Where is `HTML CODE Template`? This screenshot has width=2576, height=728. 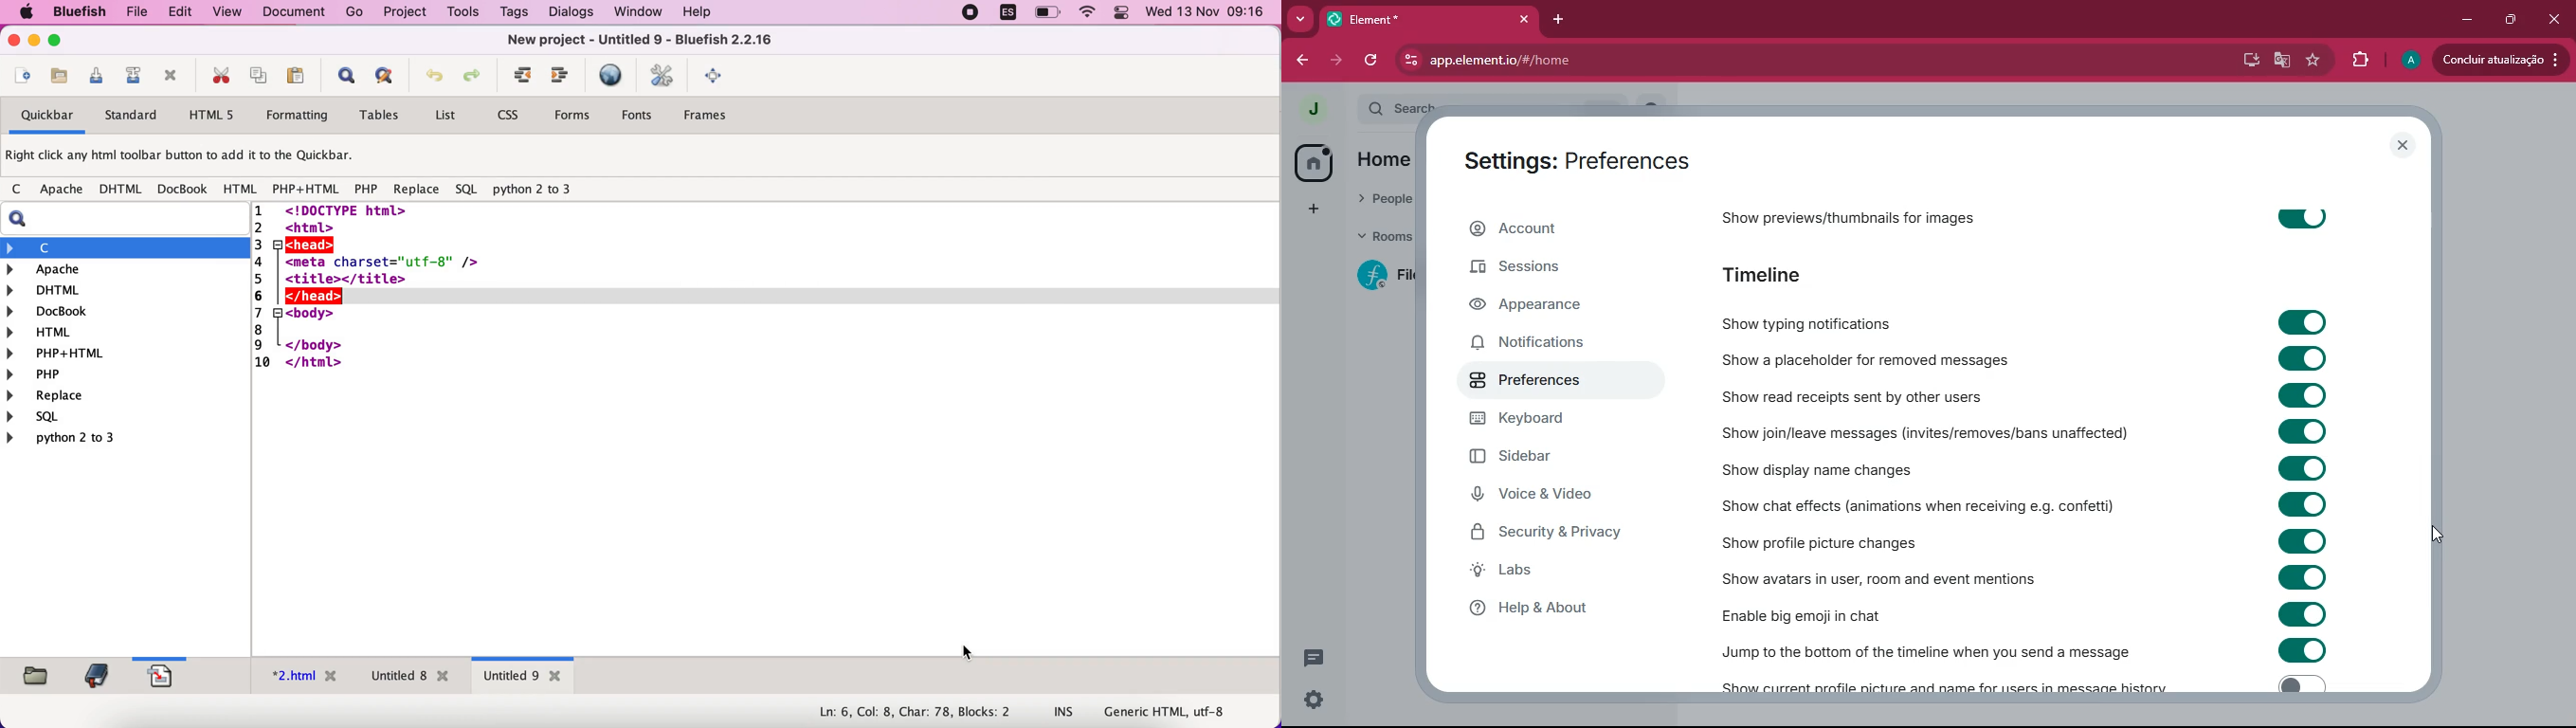 HTML CODE Template is located at coordinates (767, 430).